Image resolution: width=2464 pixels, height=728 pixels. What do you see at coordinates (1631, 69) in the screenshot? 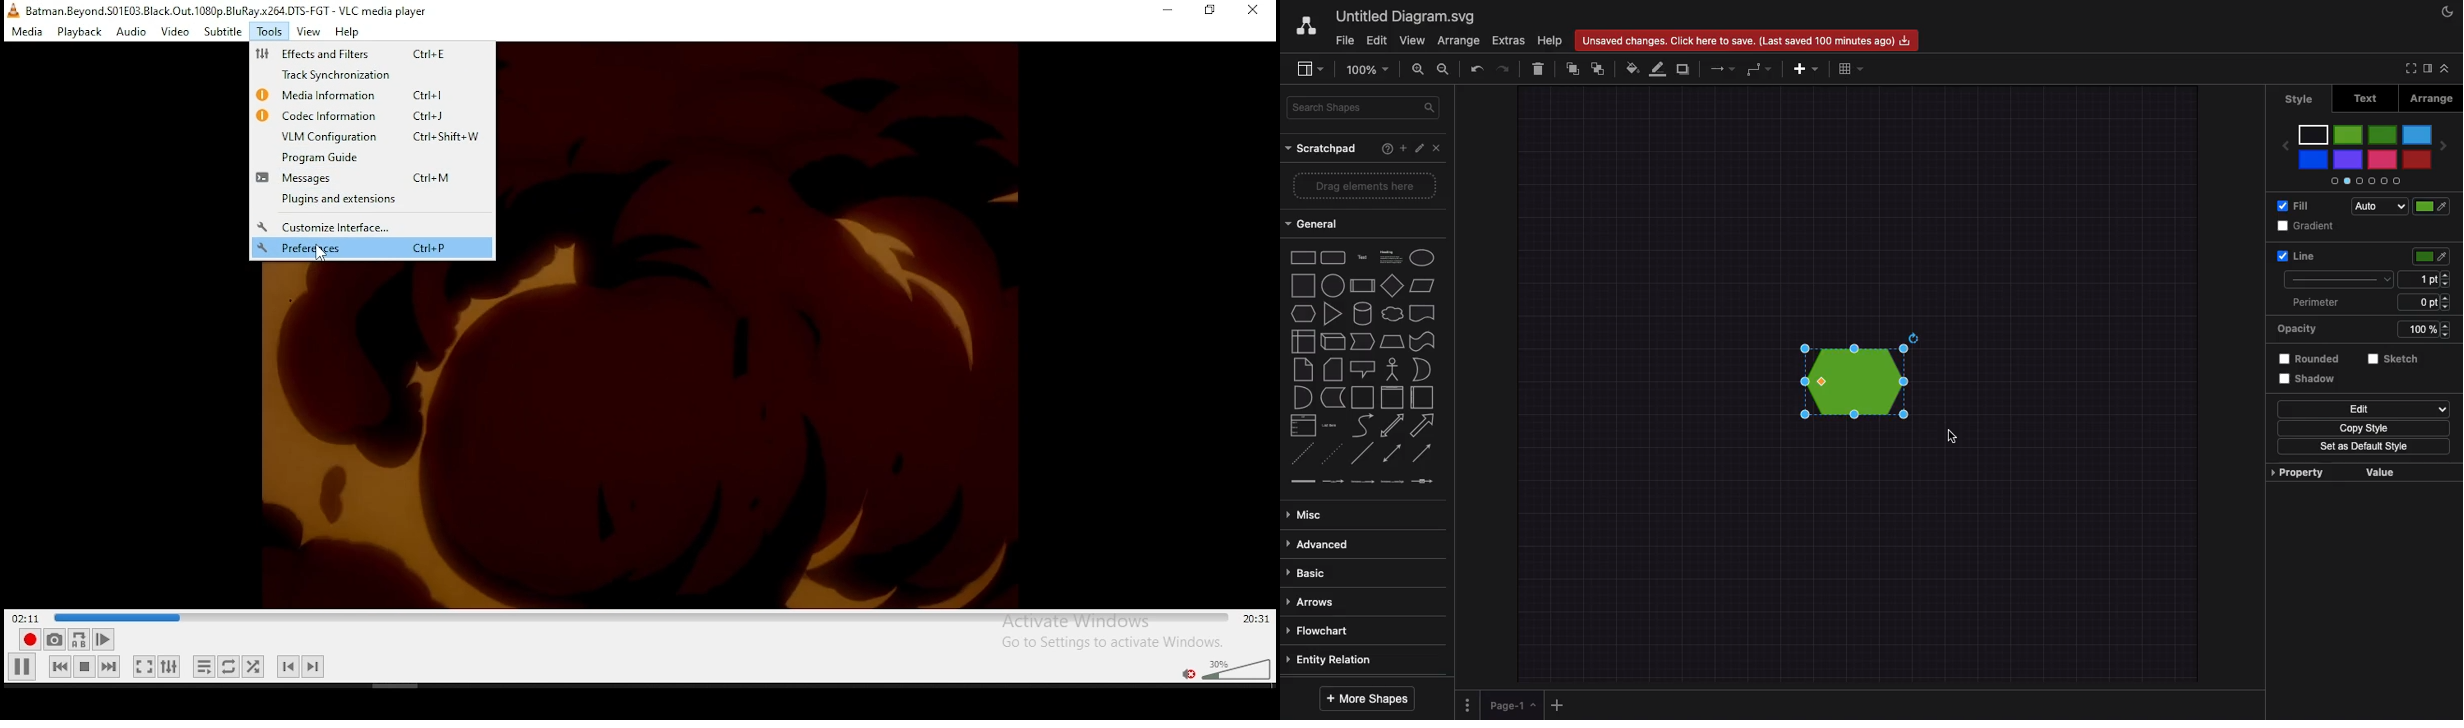
I see `Fill ` at bounding box center [1631, 69].